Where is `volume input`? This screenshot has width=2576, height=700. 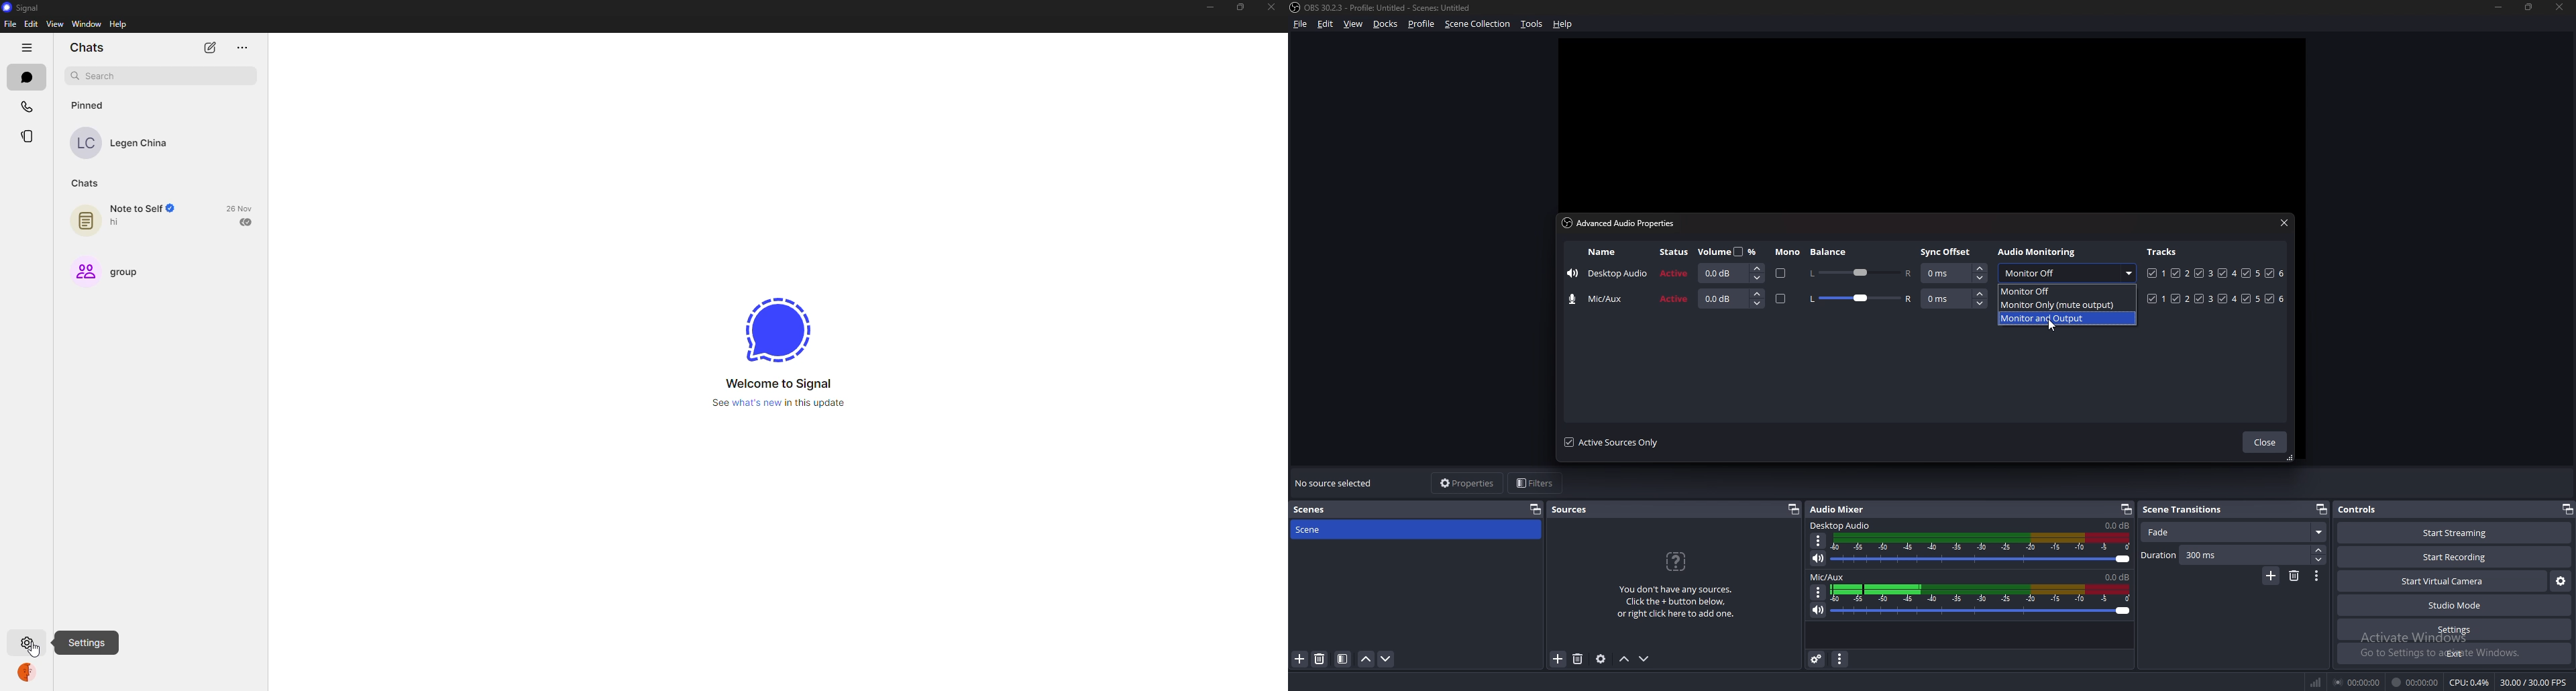 volume input is located at coordinates (1729, 273).